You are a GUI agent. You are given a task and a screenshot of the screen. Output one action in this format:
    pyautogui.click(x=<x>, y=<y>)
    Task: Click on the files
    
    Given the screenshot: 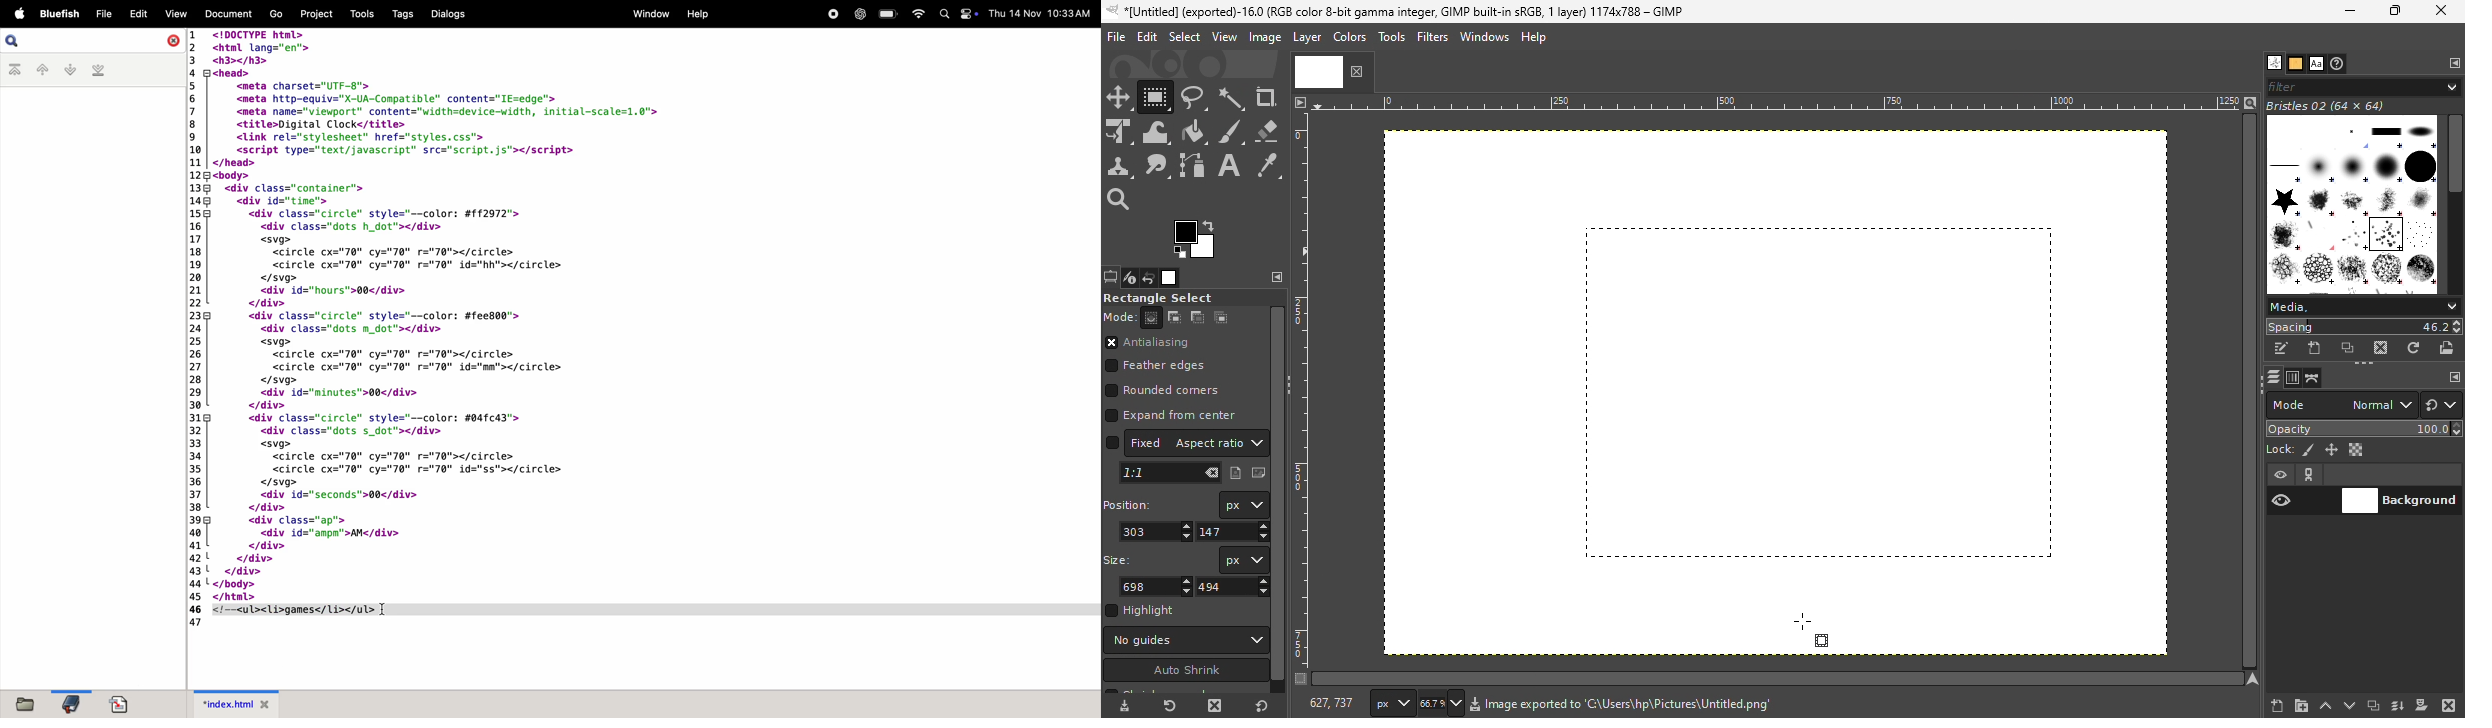 What is the action you would take?
    pyautogui.click(x=27, y=704)
    